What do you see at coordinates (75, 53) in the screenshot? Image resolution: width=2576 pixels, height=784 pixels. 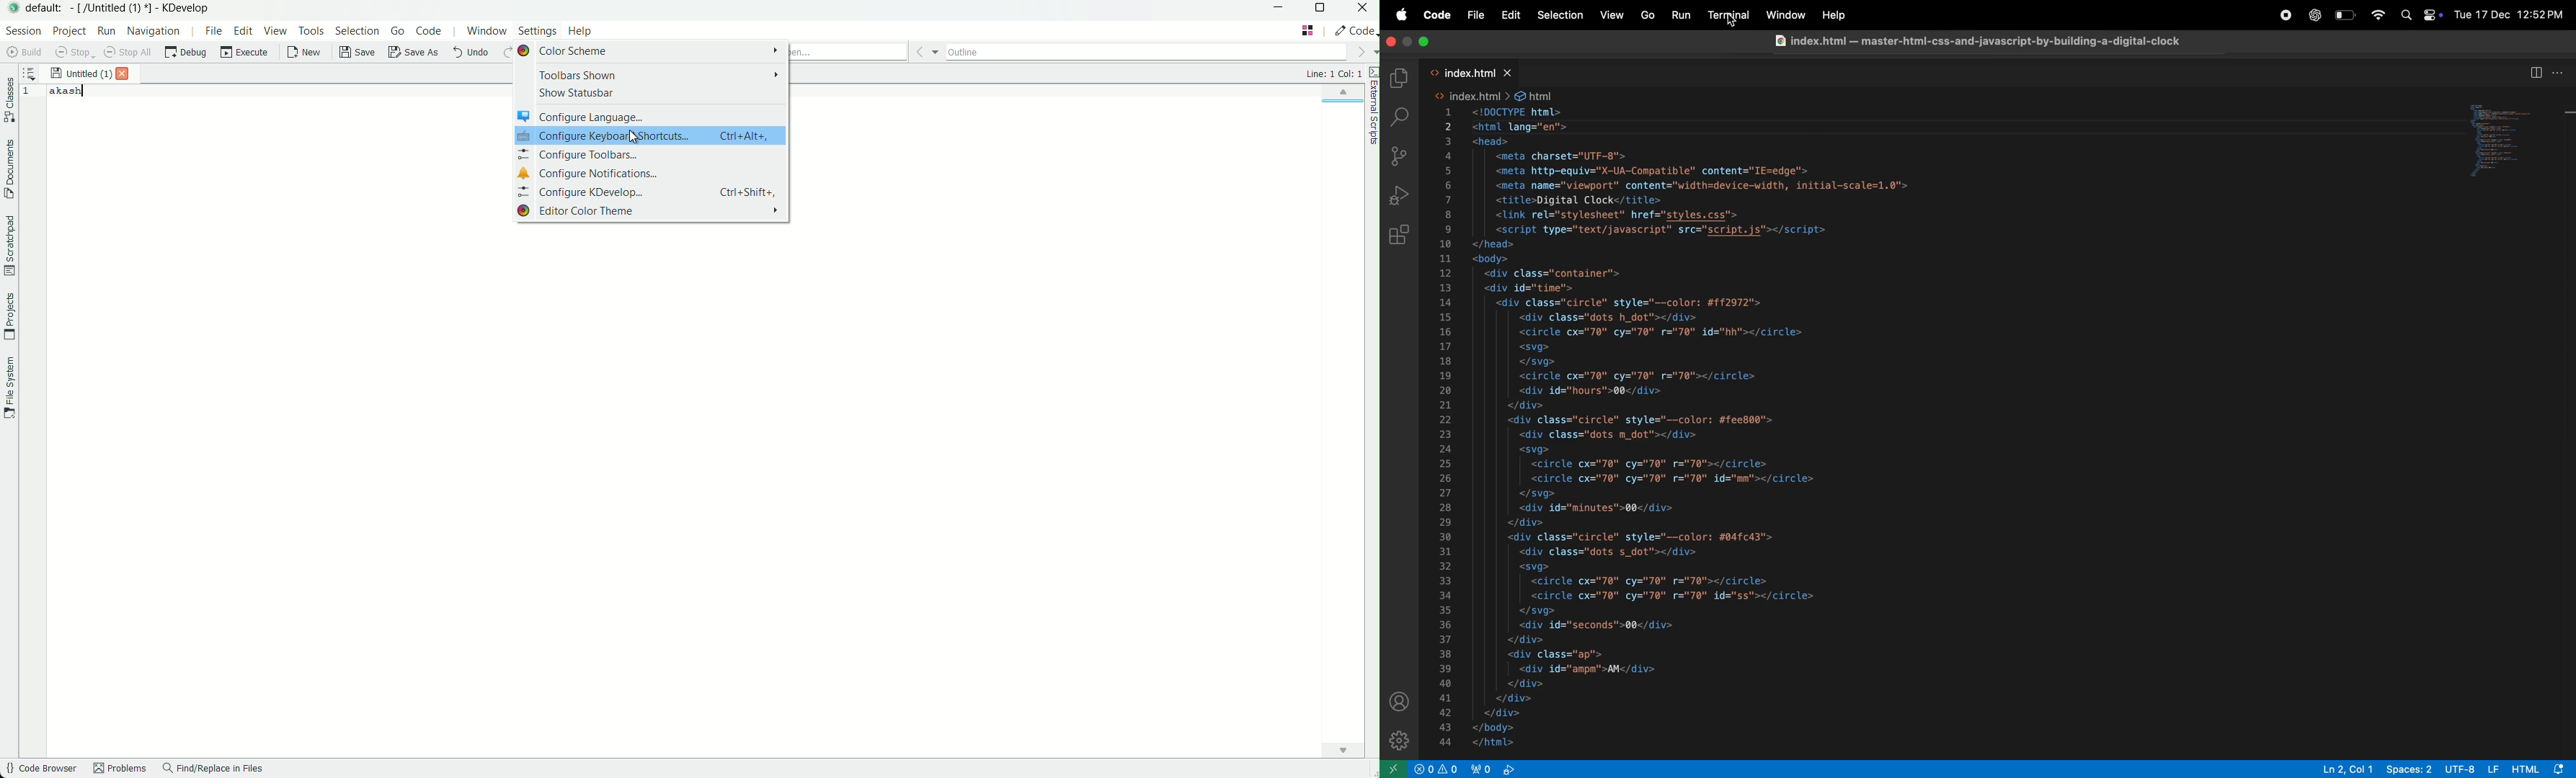 I see `stop` at bounding box center [75, 53].